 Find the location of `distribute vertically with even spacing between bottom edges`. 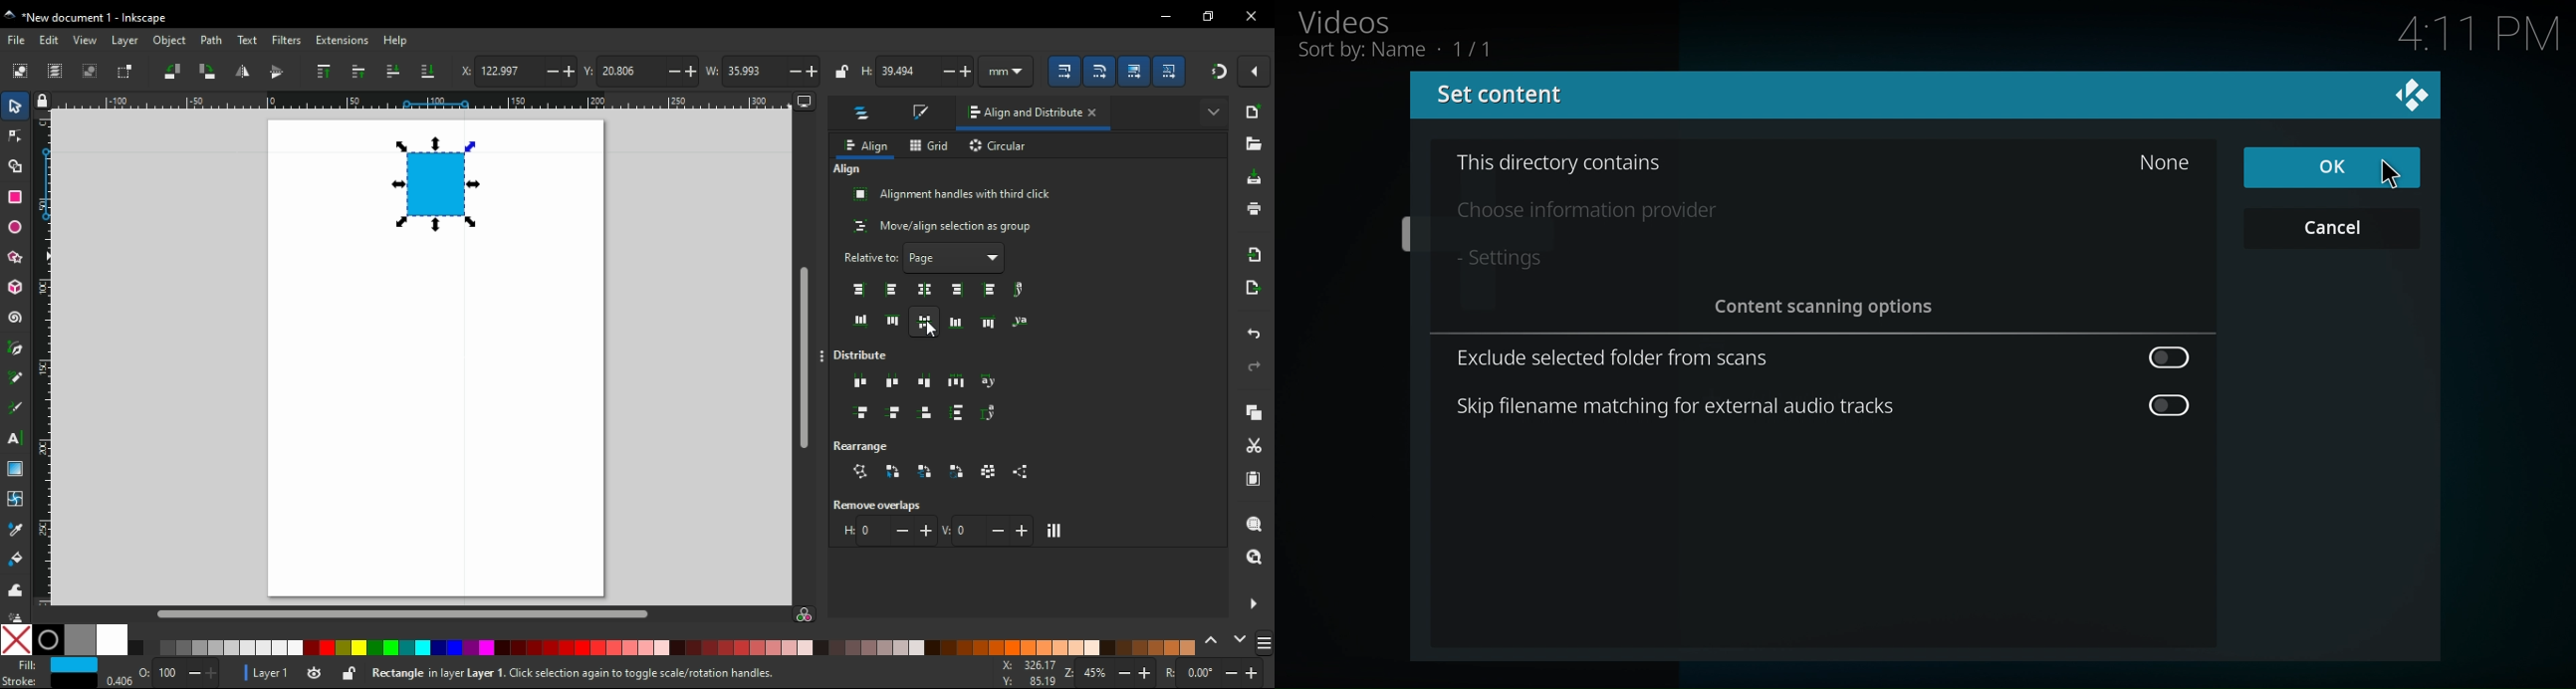

distribute vertically with even spacing between bottom edges is located at coordinates (928, 415).